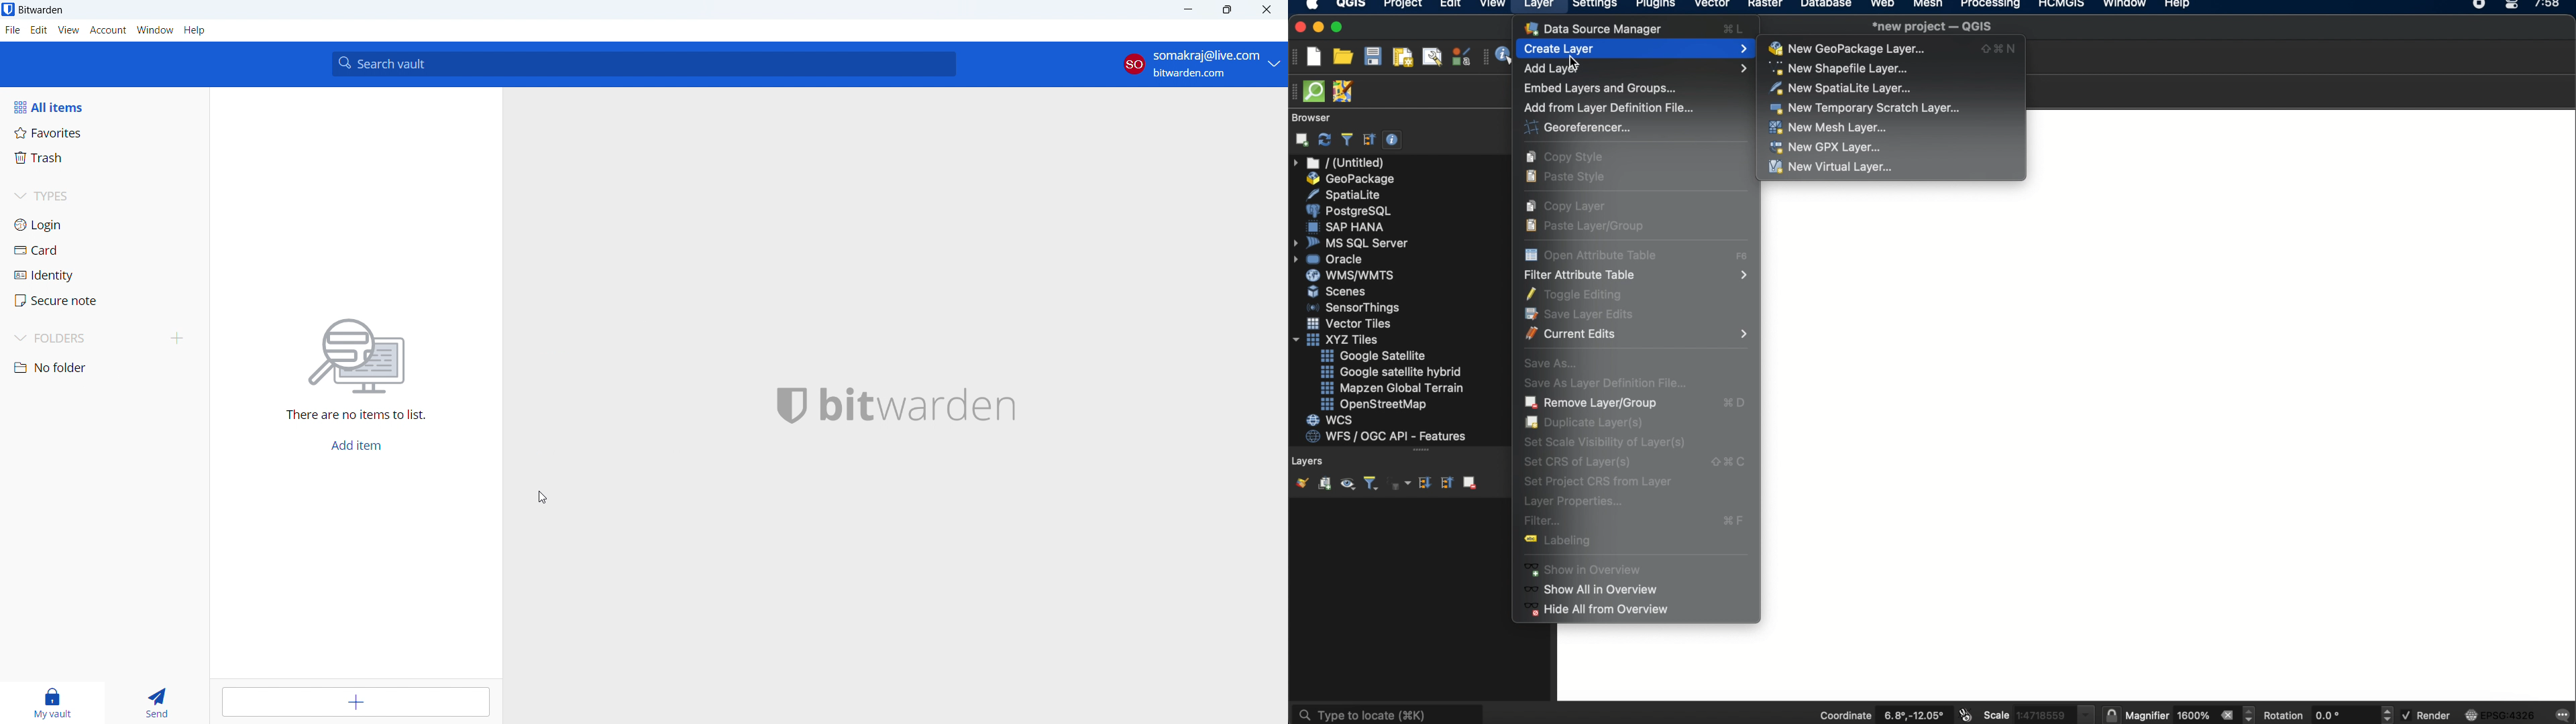  What do you see at coordinates (1387, 436) in the screenshot?
I see `wfs/ogc api- features` at bounding box center [1387, 436].